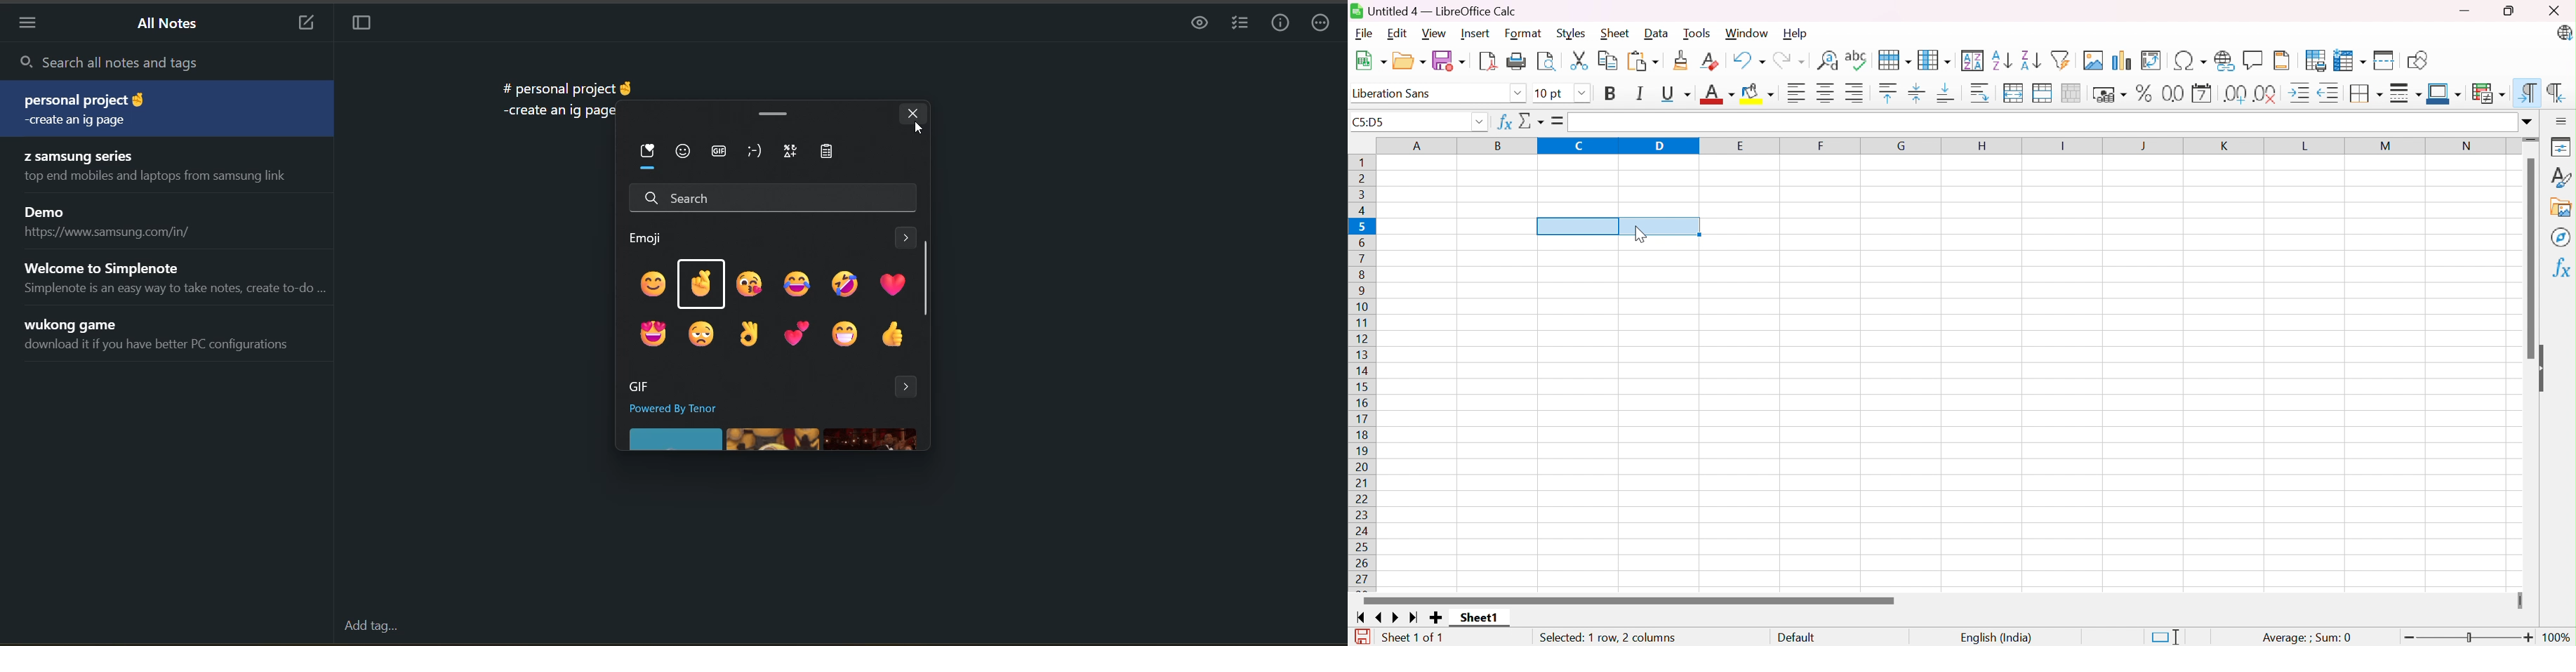 The height and width of the screenshot is (672, 2576). What do you see at coordinates (2560, 238) in the screenshot?
I see `Navigator` at bounding box center [2560, 238].